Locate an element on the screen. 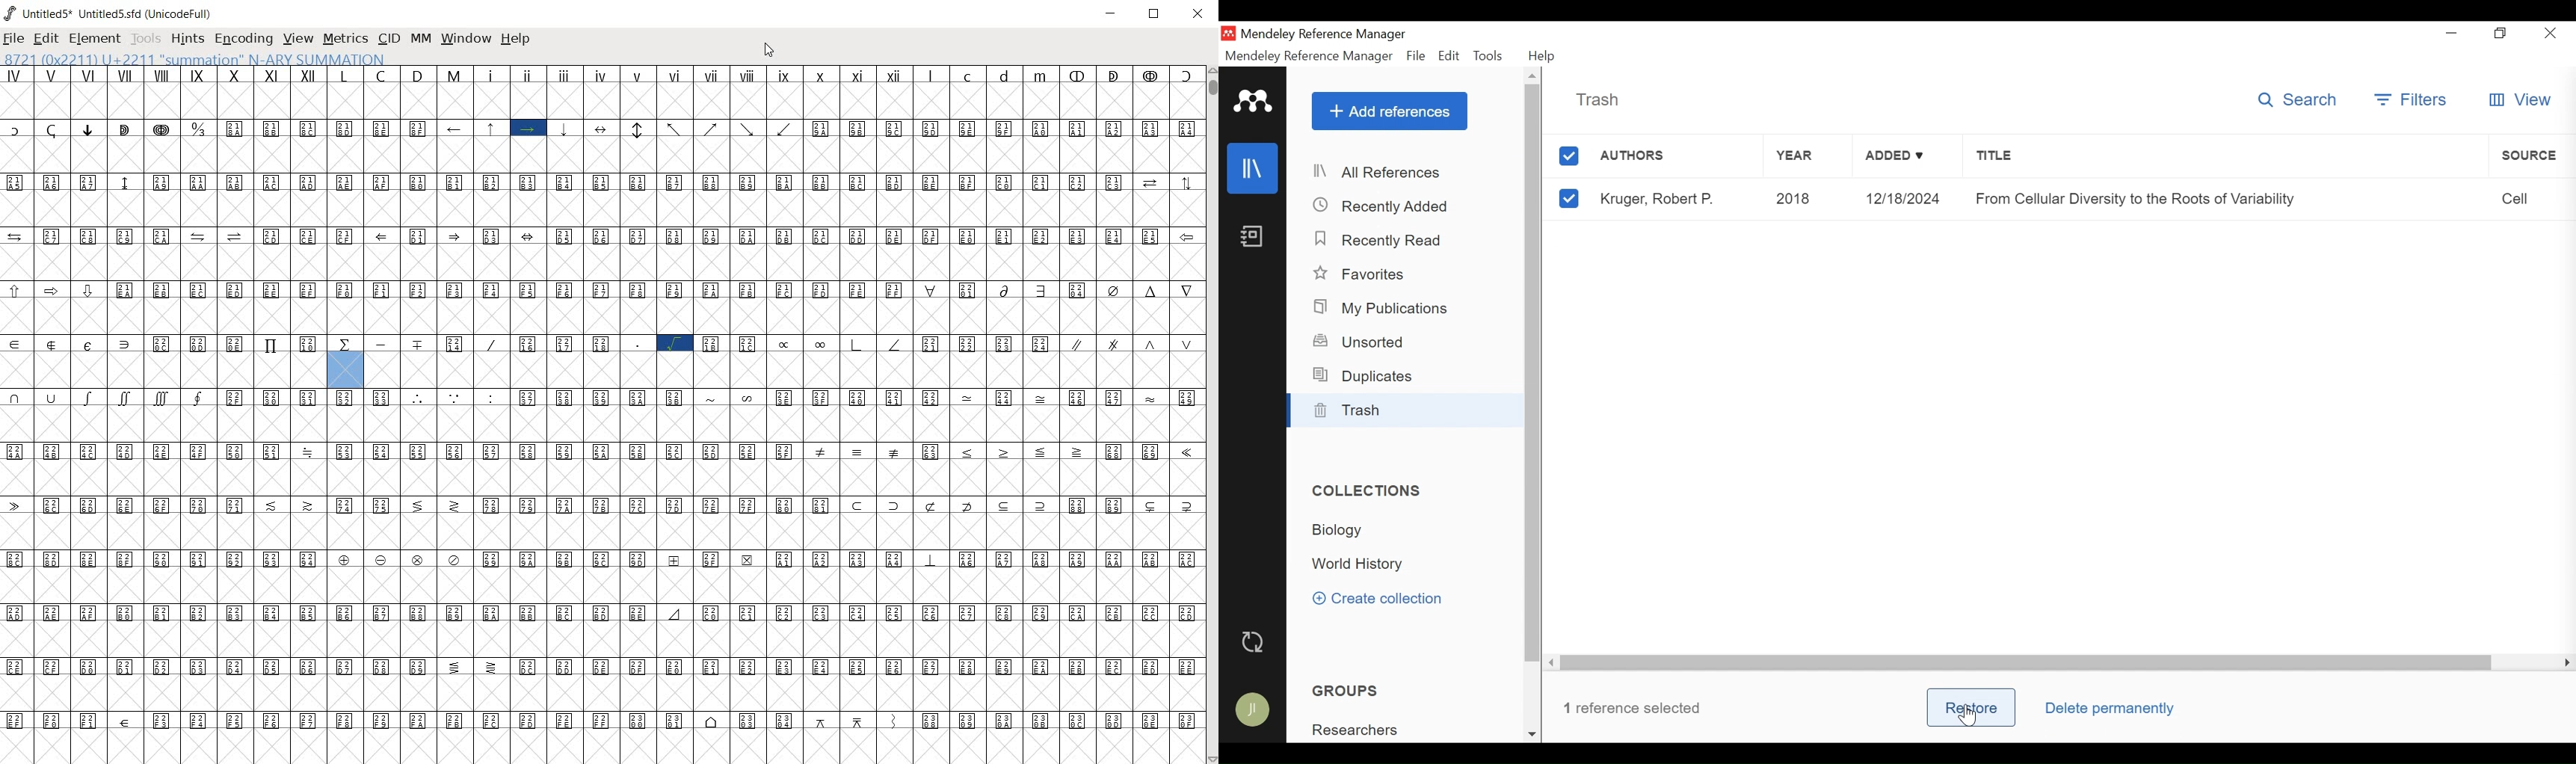 This screenshot has height=784, width=2576. Vertical Scroll bar is located at coordinates (1534, 376).